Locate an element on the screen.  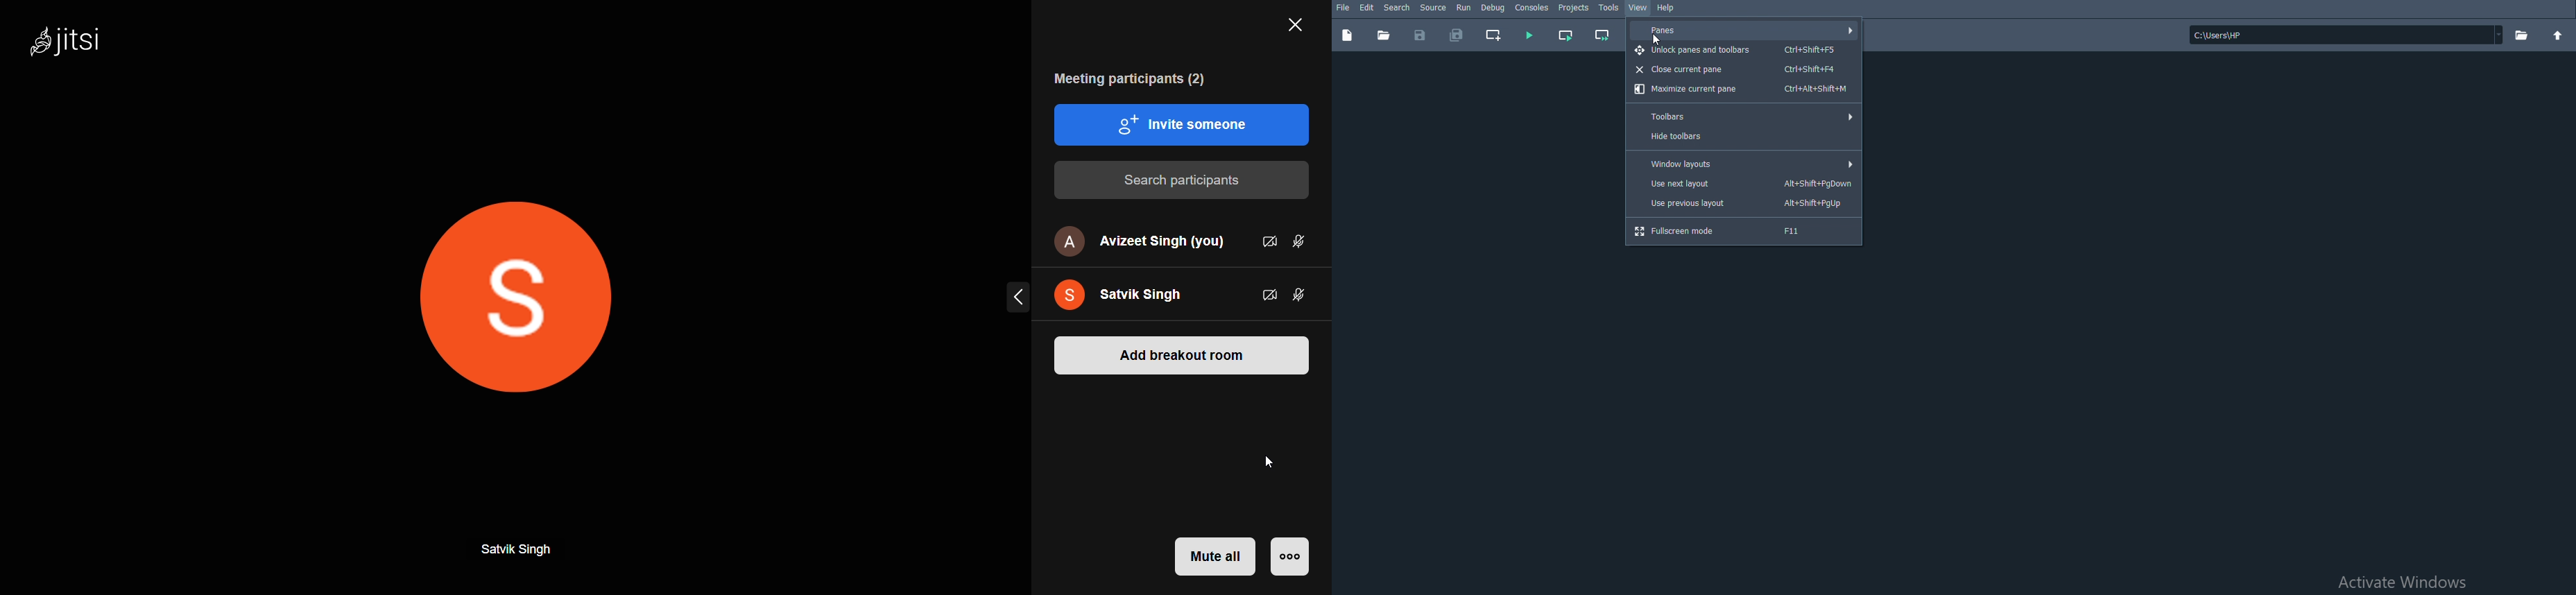
Run current cell is located at coordinates (1565, 36).